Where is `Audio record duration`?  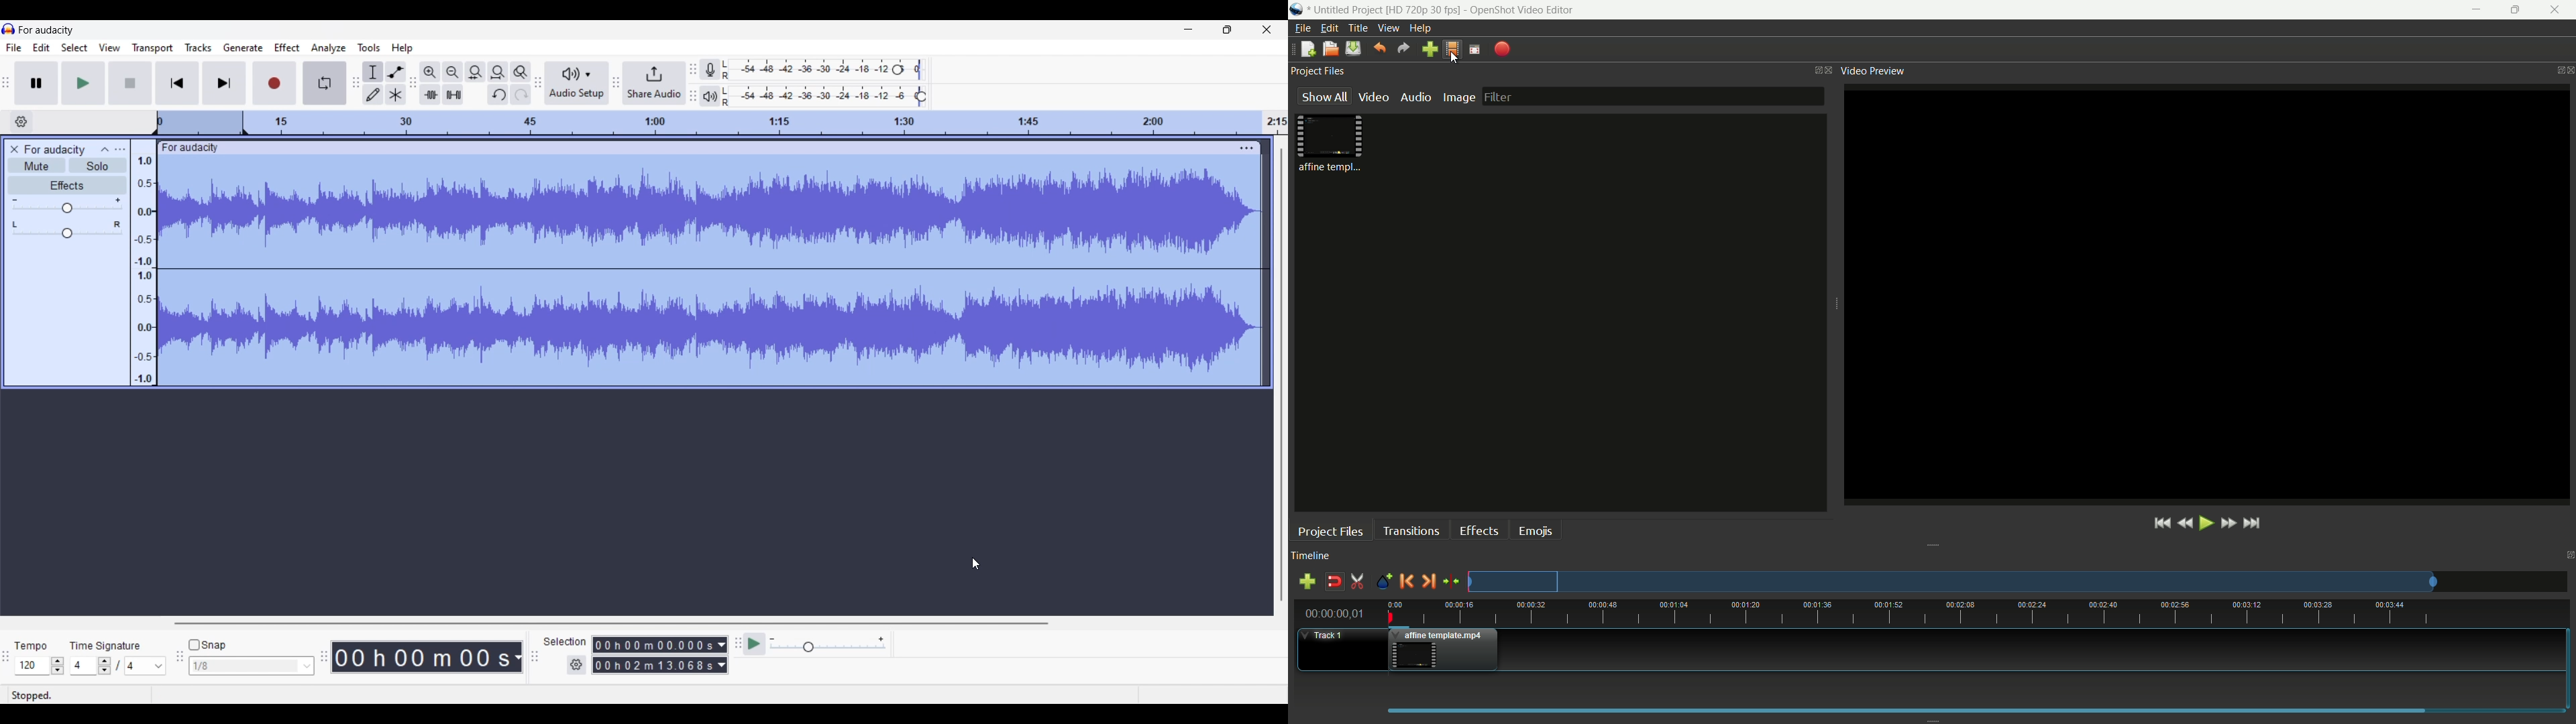
Audio record duration is located at coordinates (518, 658).